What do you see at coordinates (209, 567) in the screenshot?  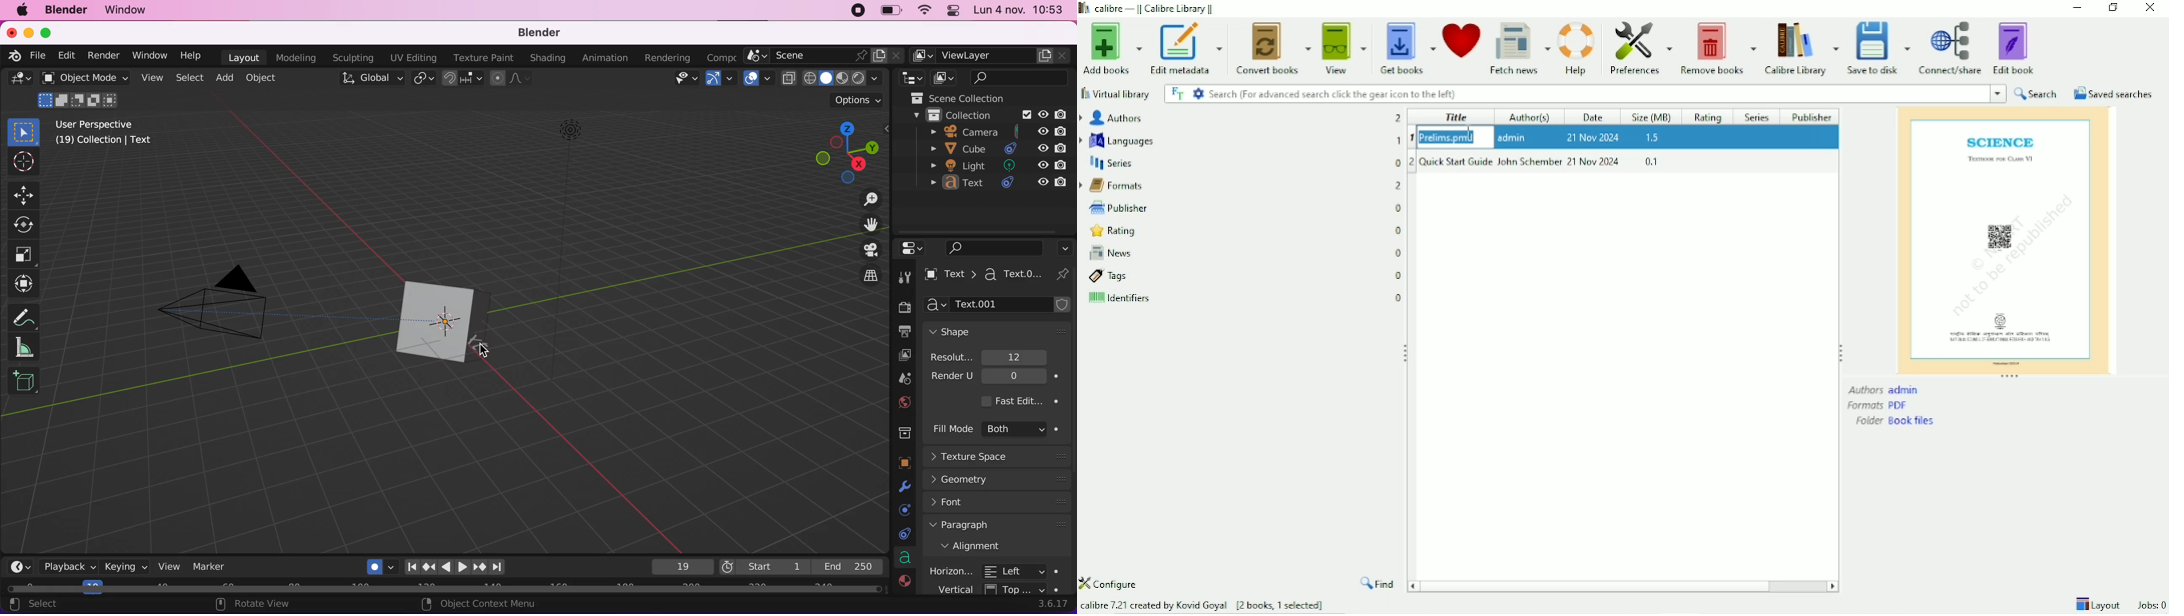 I see `marker` at bounding box center [209, 567].